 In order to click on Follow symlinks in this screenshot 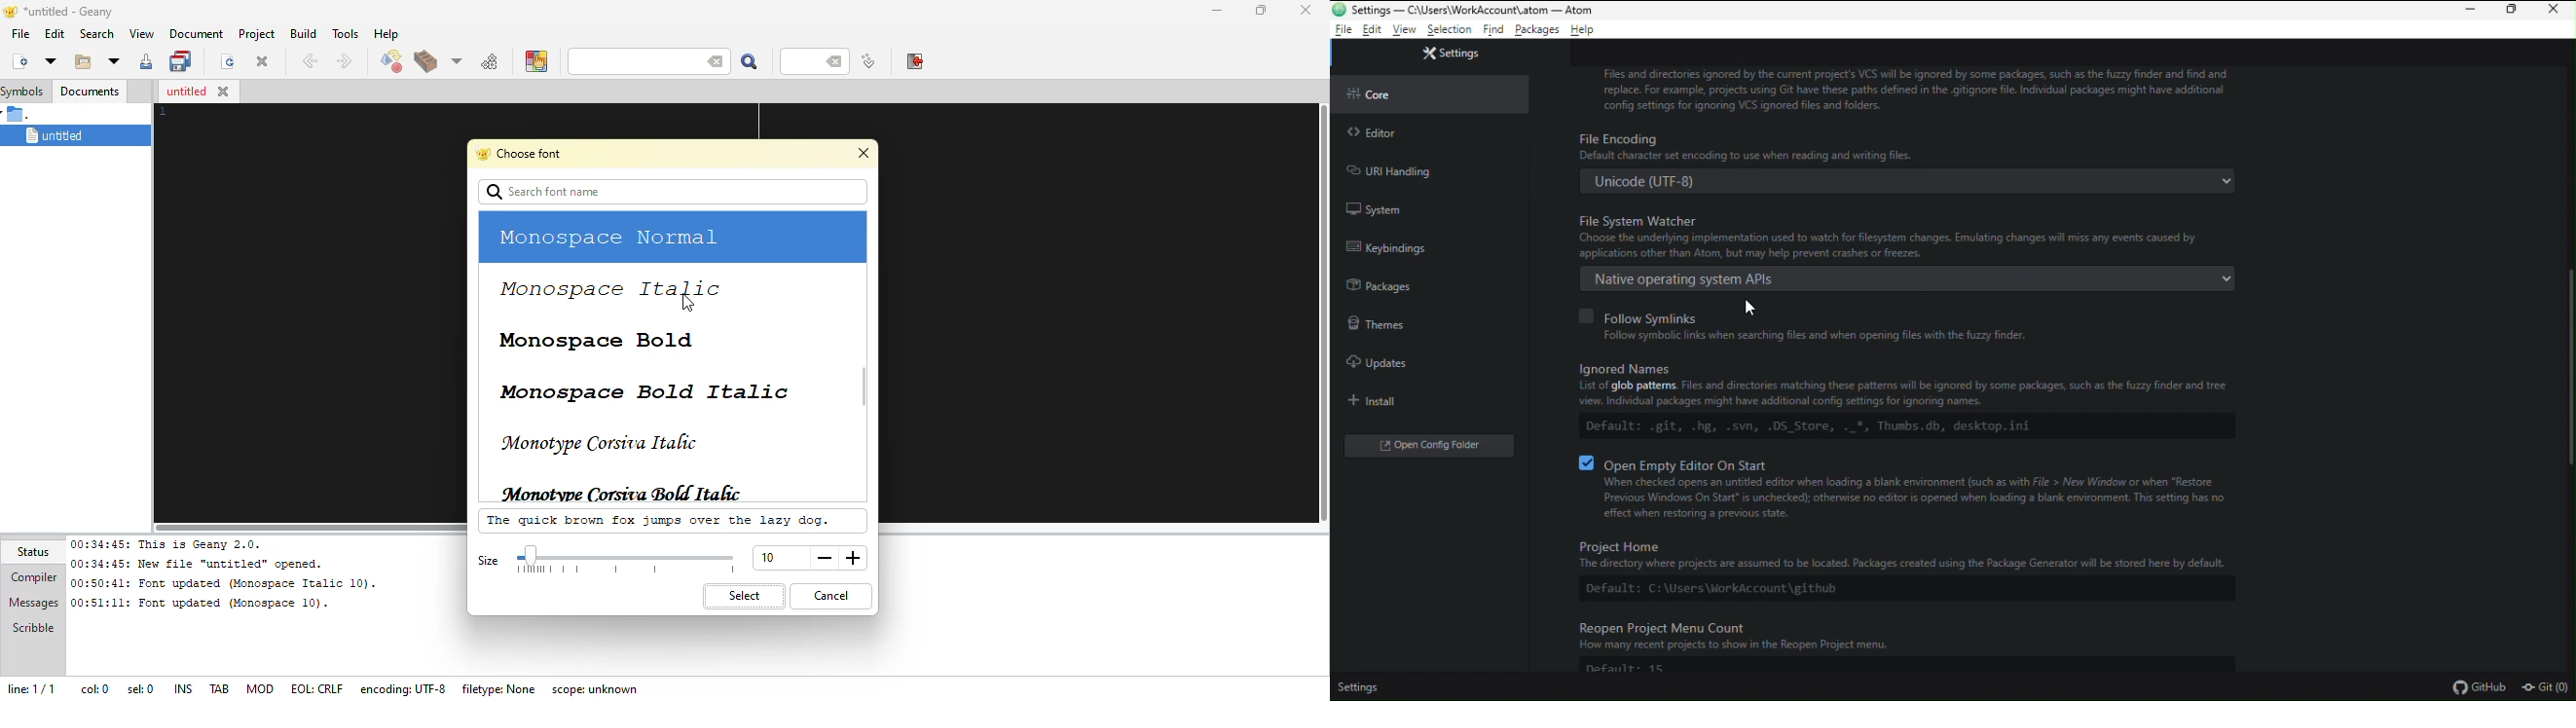, I will do `click(1819, 324)`.